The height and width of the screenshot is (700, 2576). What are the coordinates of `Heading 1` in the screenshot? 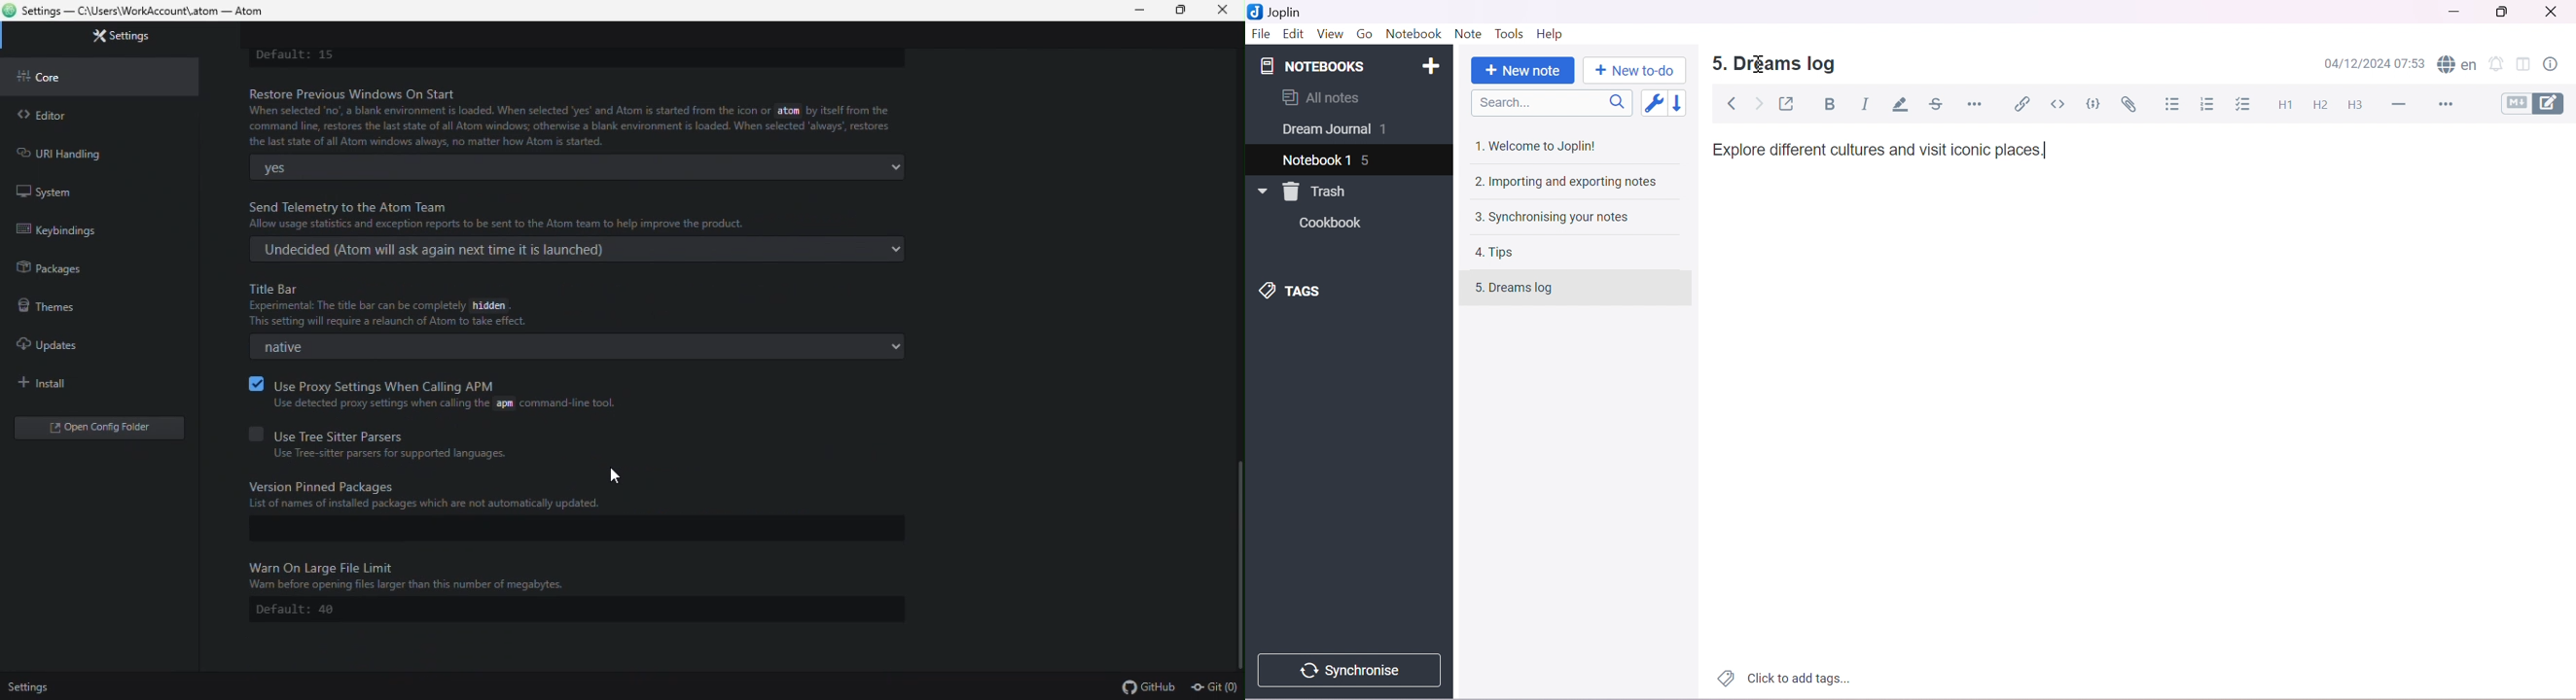 It's located at (2288, 104).